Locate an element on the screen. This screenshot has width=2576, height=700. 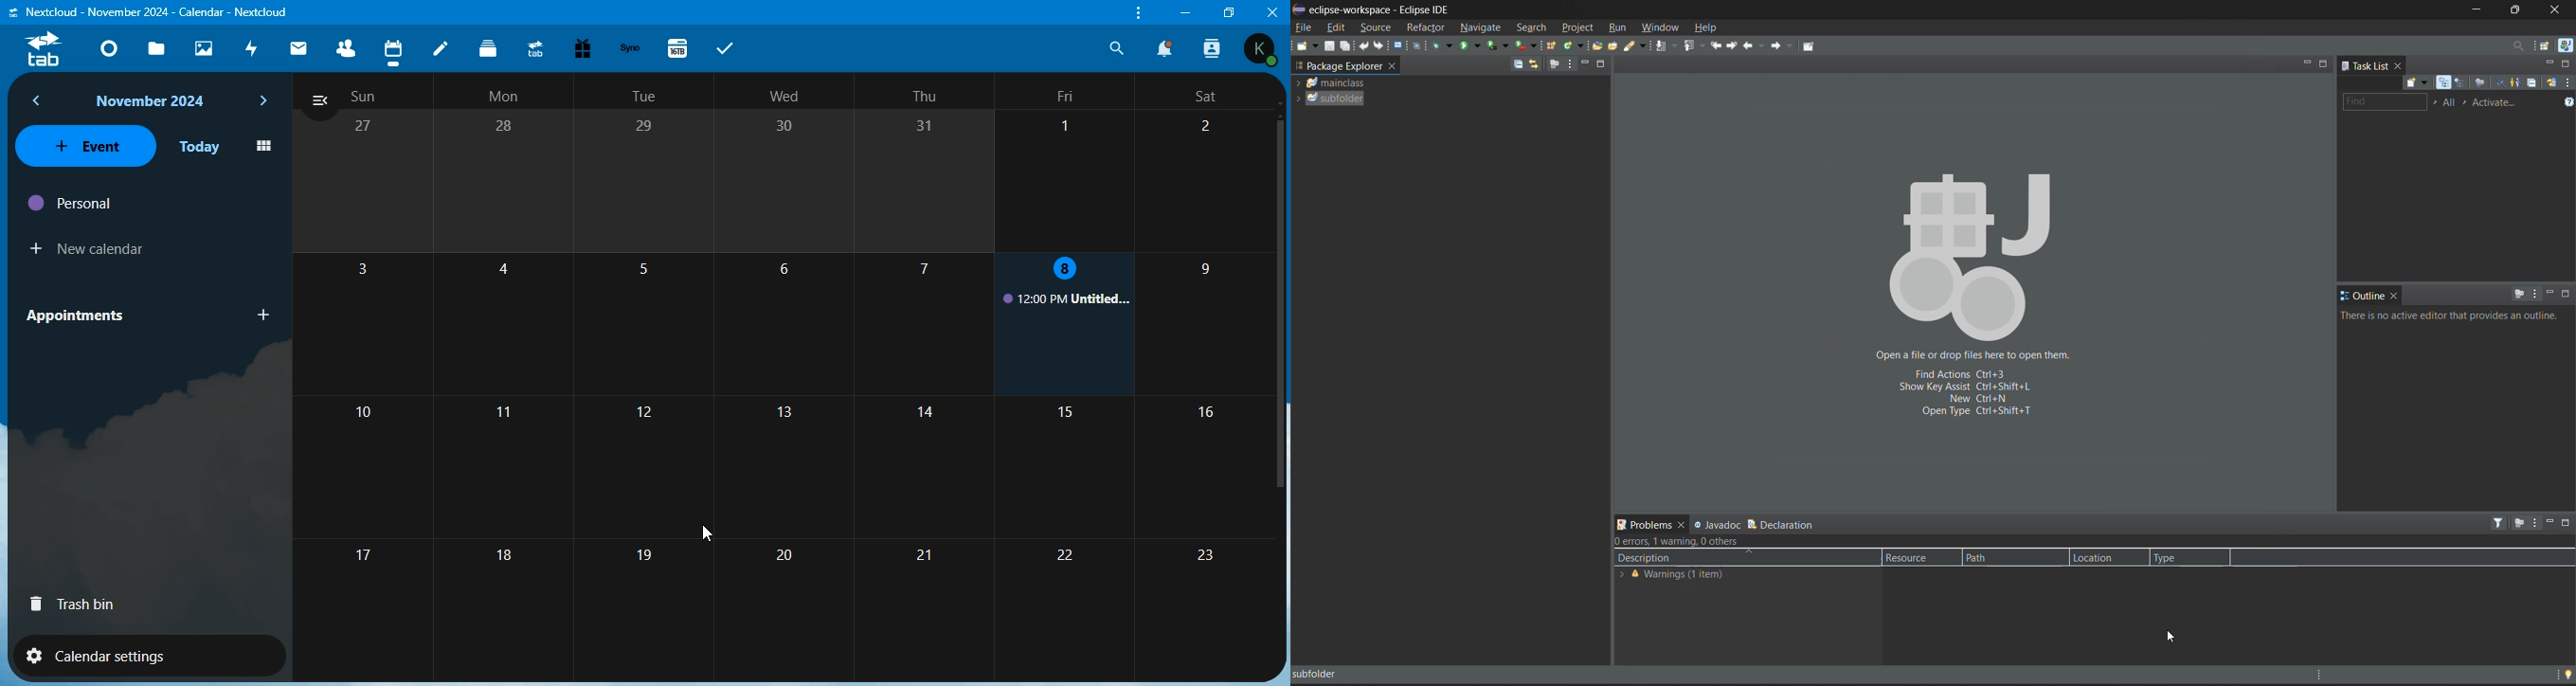
maximize is located at coordinates (2325, 62).